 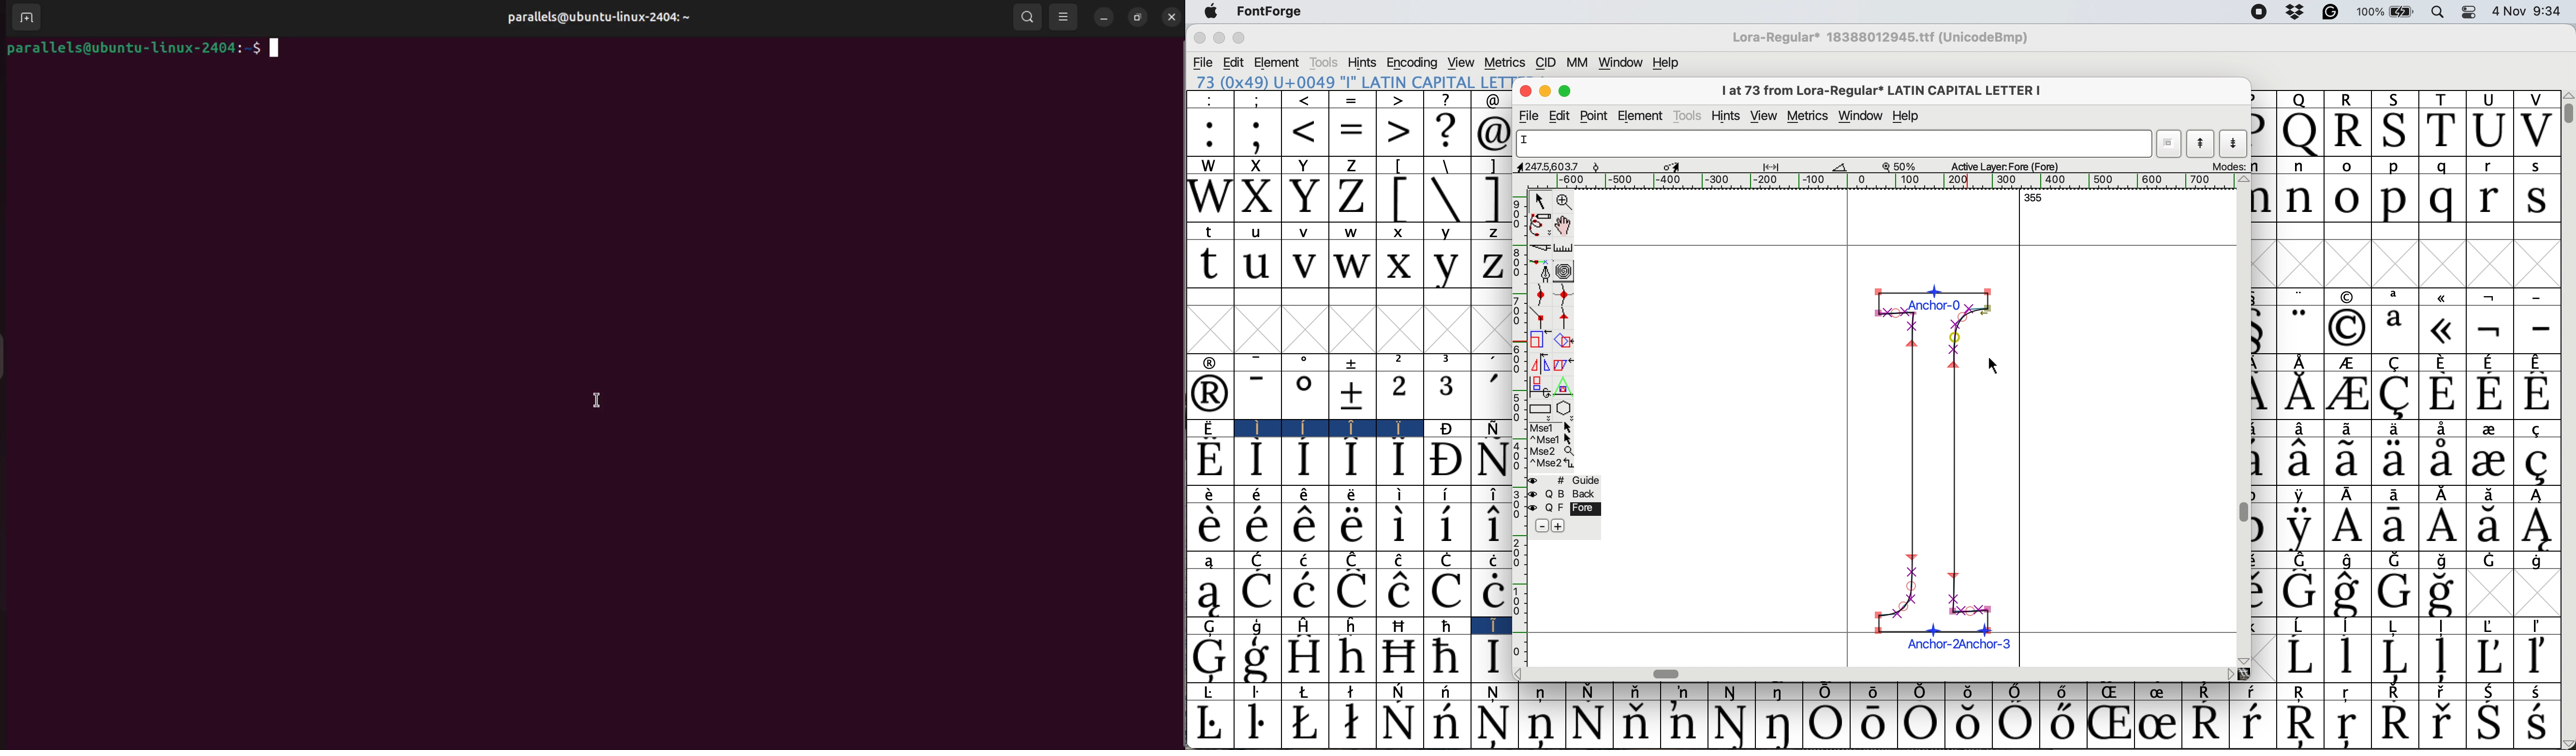 I want to click on Symbol, so click(x=2348, y=657).